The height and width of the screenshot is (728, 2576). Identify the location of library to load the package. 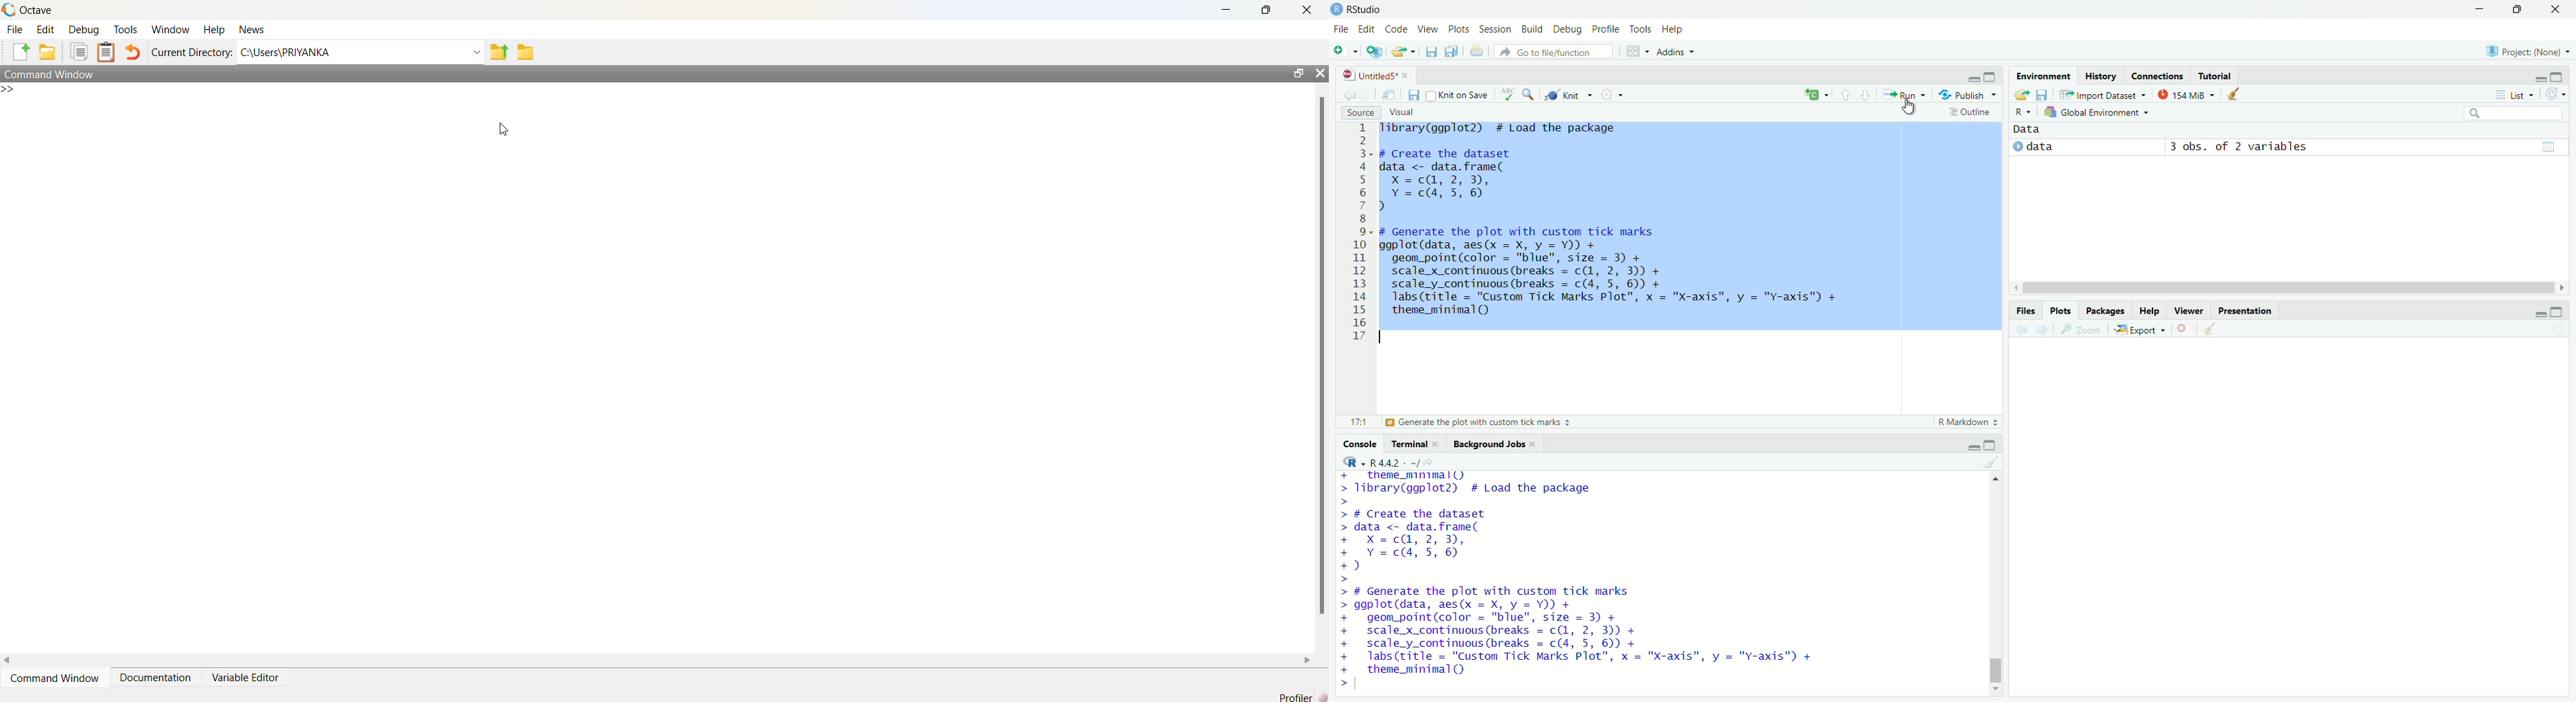
(1515, 129).